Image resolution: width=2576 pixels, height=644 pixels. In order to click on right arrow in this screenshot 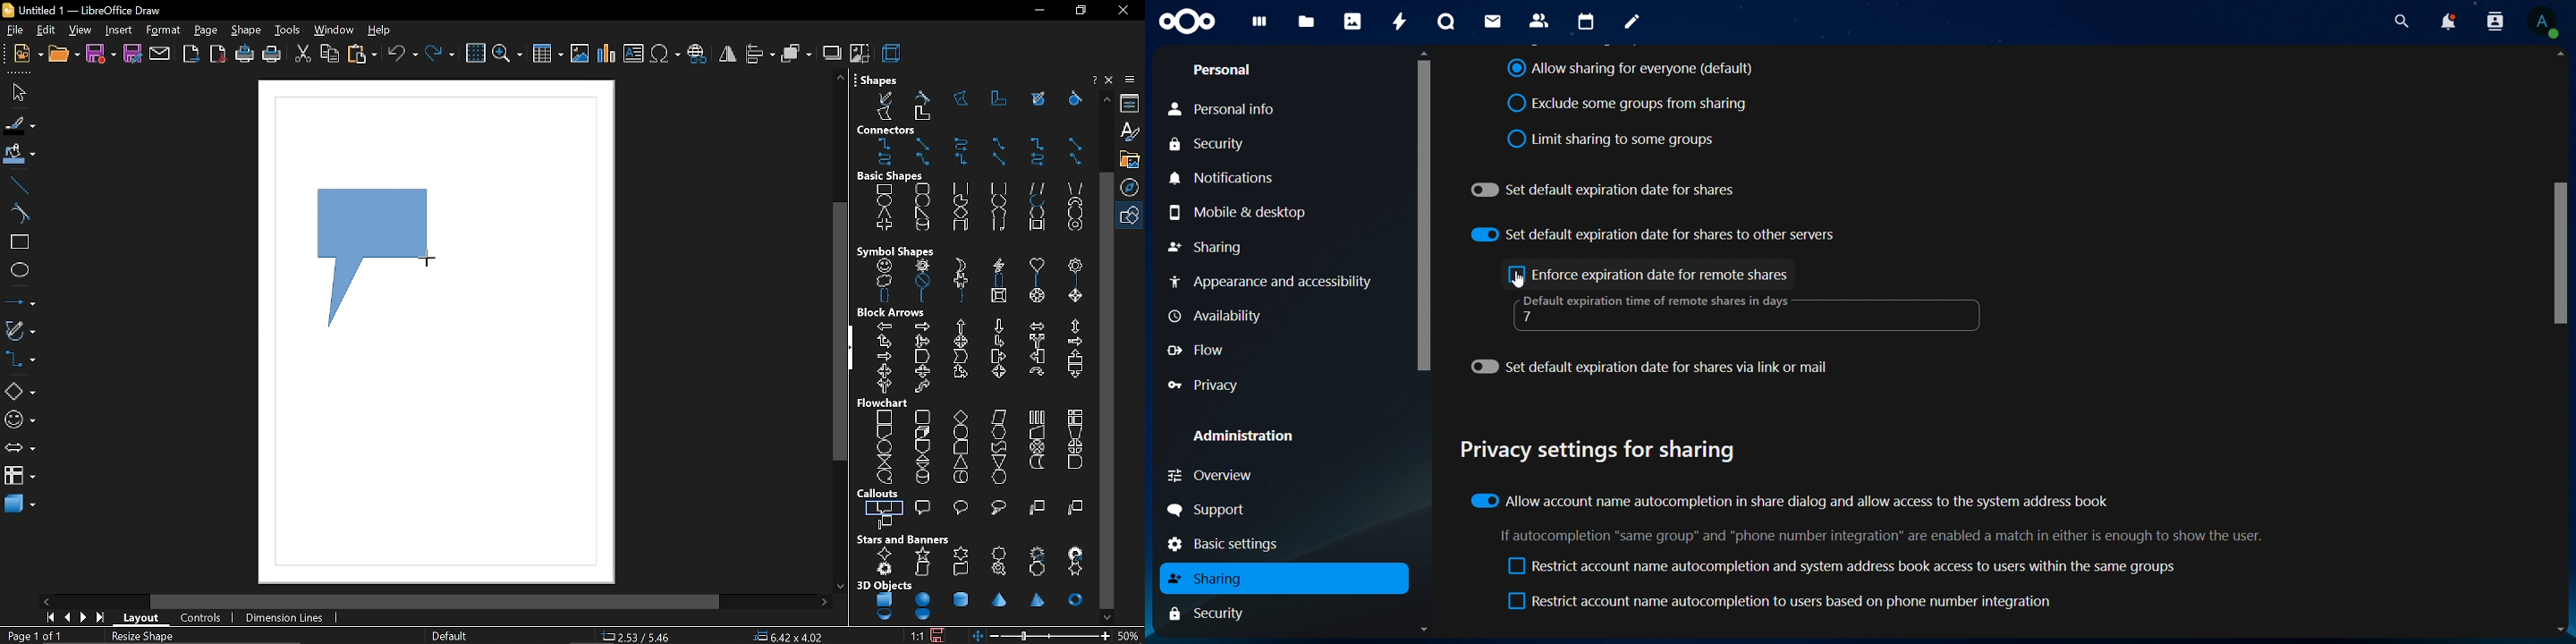, I will do `click(921, 326)`.